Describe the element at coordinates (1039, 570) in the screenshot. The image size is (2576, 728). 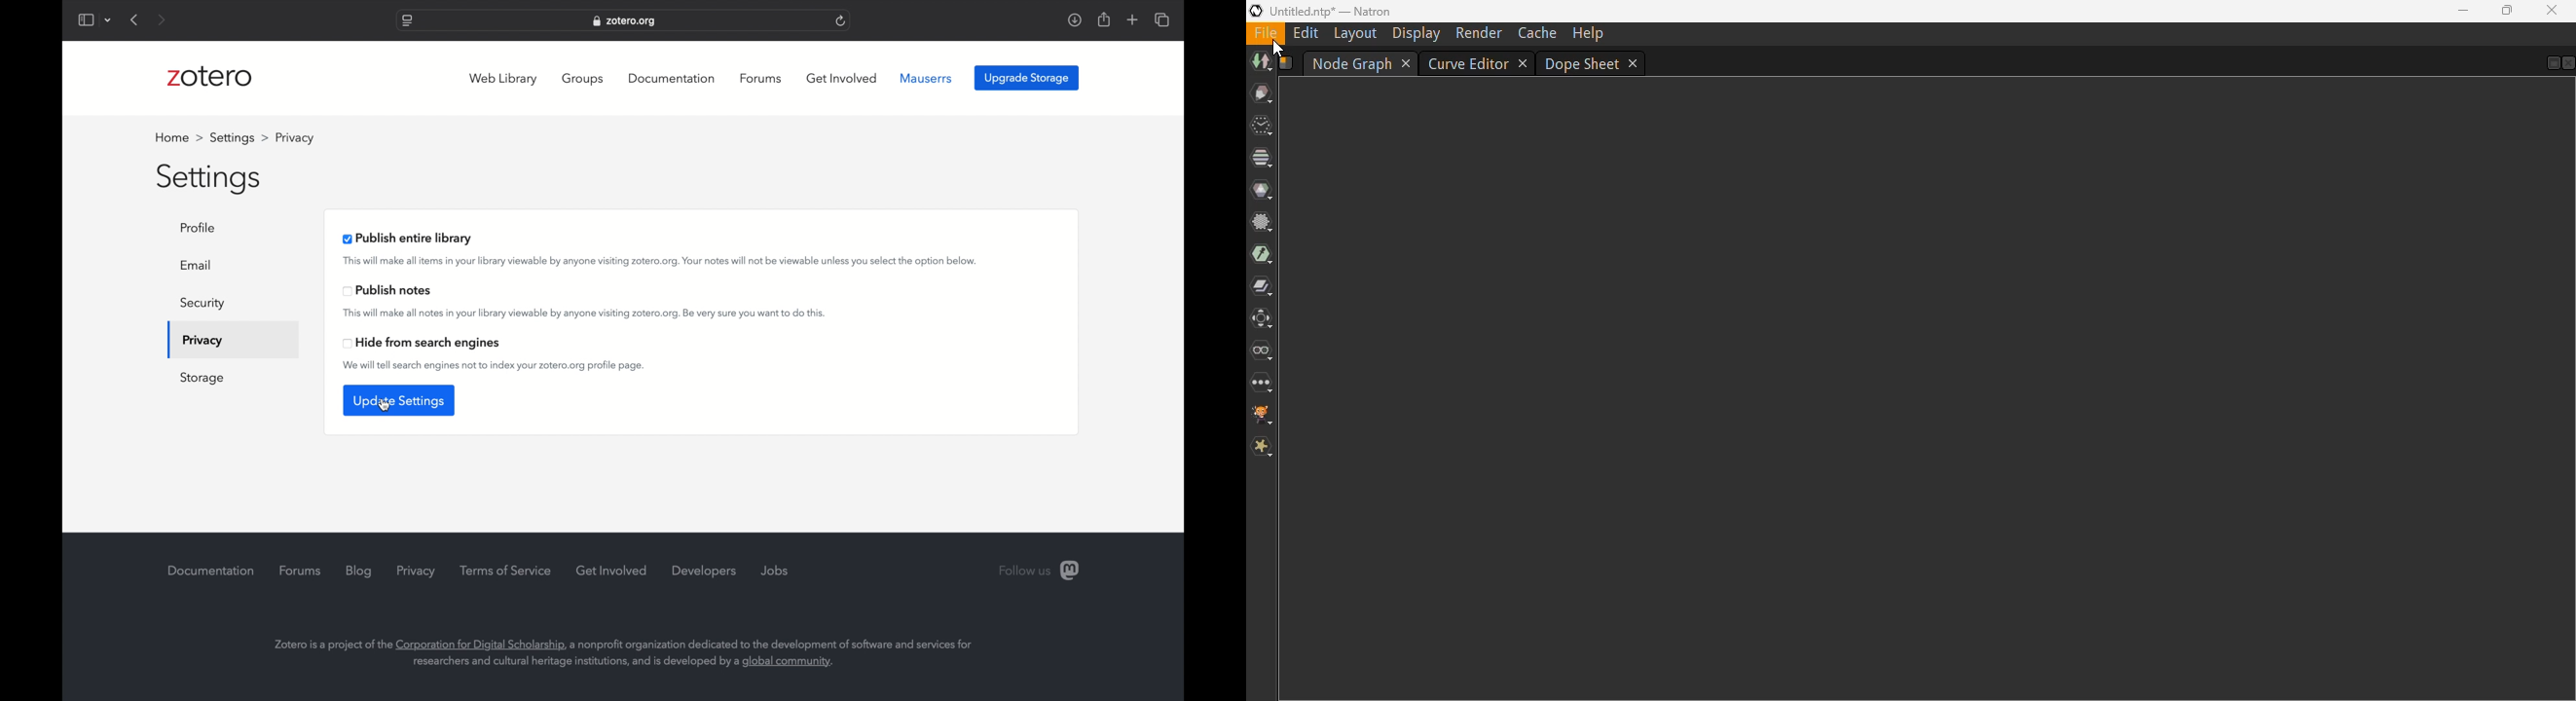
I see `follow us` at that location.